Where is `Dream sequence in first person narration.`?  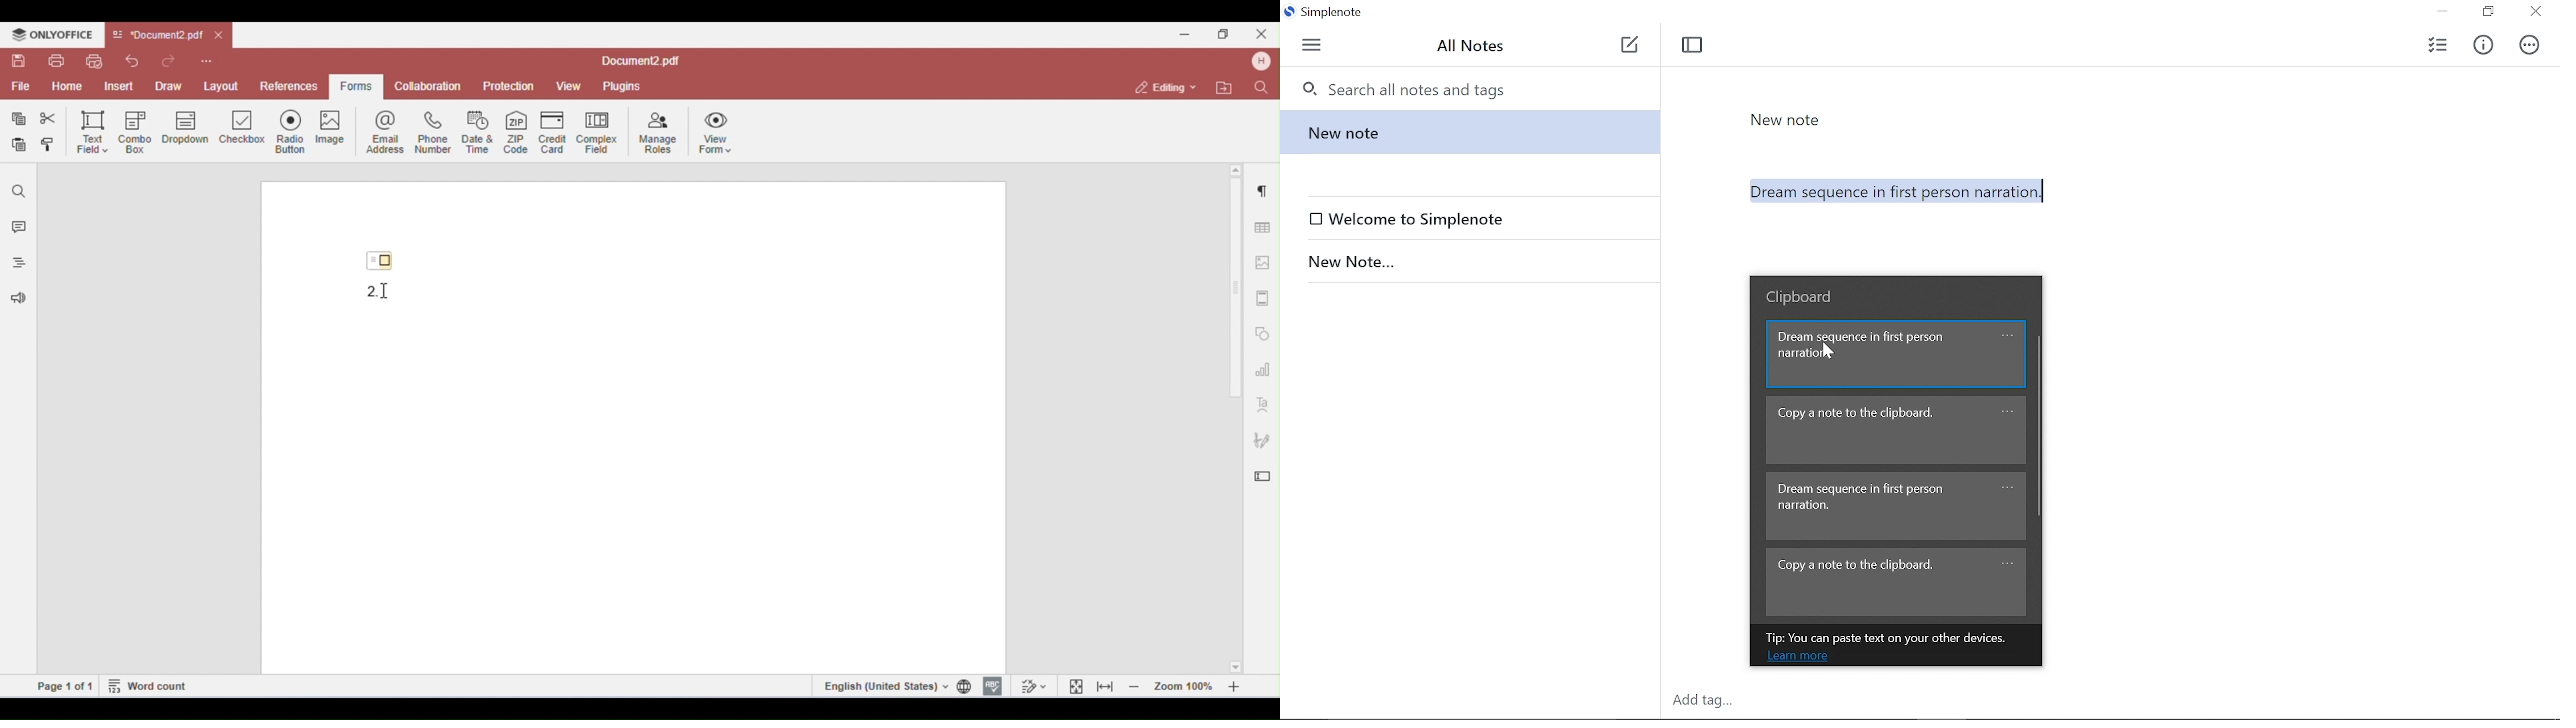 Dream sequence in first person narration. is located at coordinates (2125, 196).